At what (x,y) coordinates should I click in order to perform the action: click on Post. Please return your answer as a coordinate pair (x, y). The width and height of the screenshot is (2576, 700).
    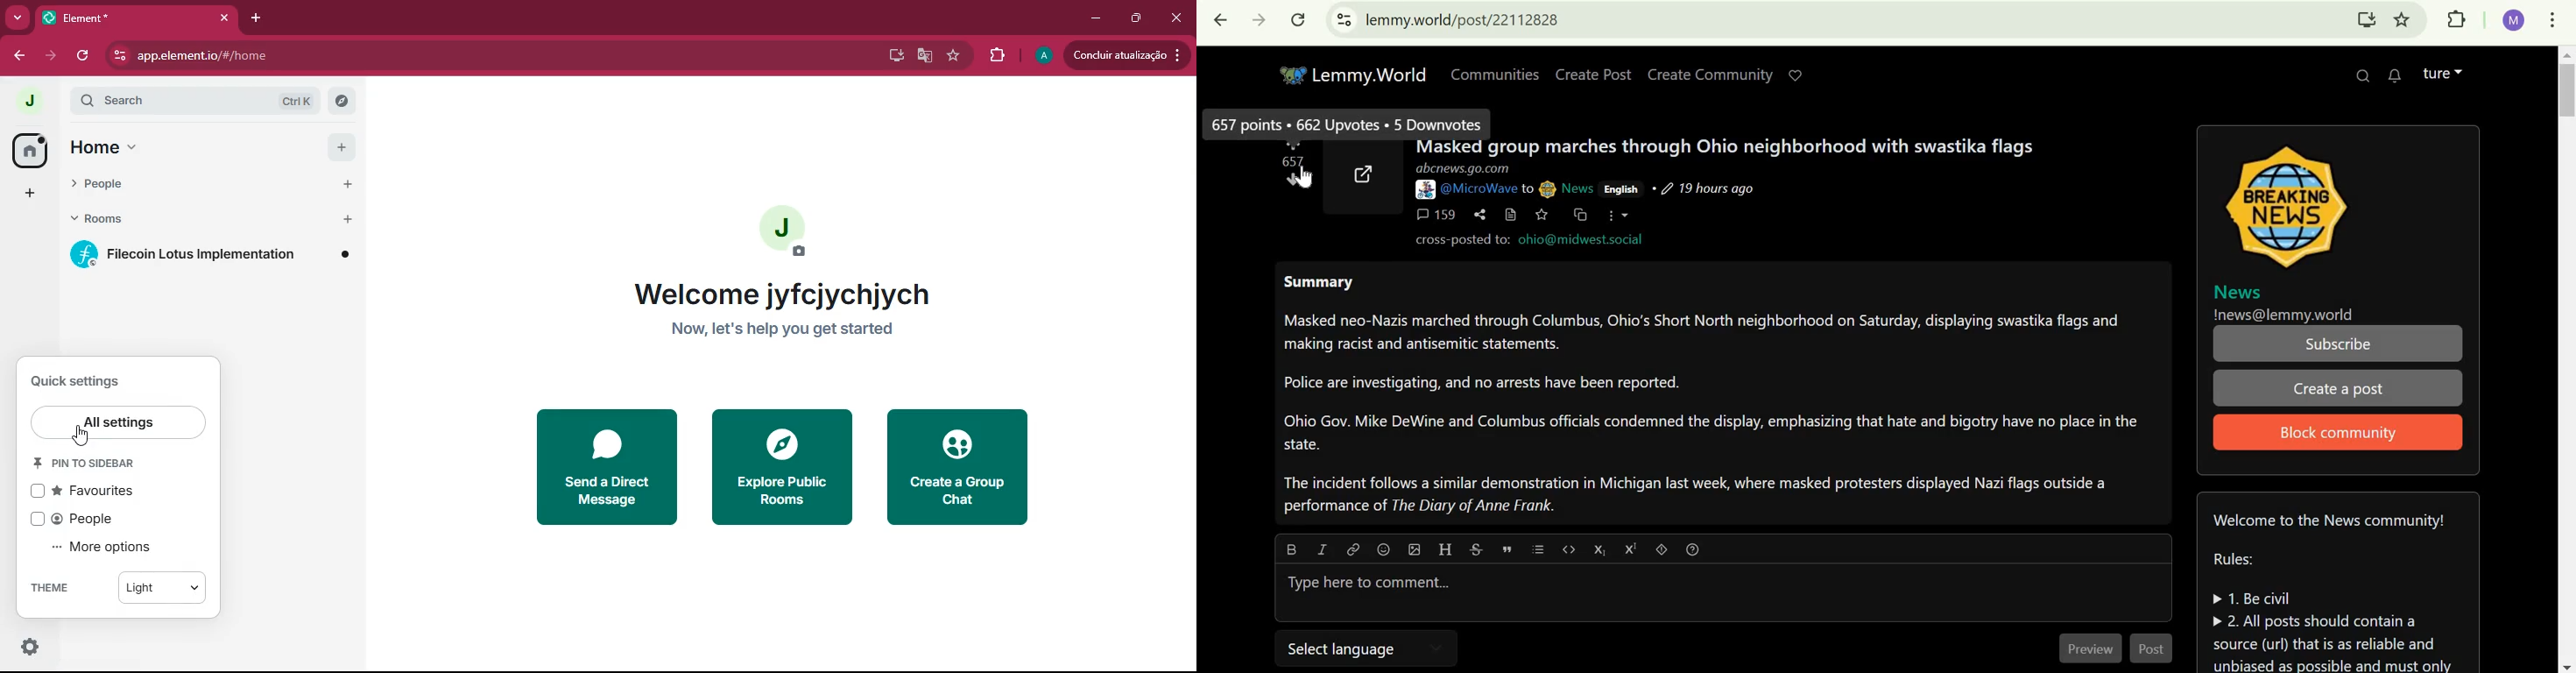
    Looking at the image, I should click on (2157, 649).